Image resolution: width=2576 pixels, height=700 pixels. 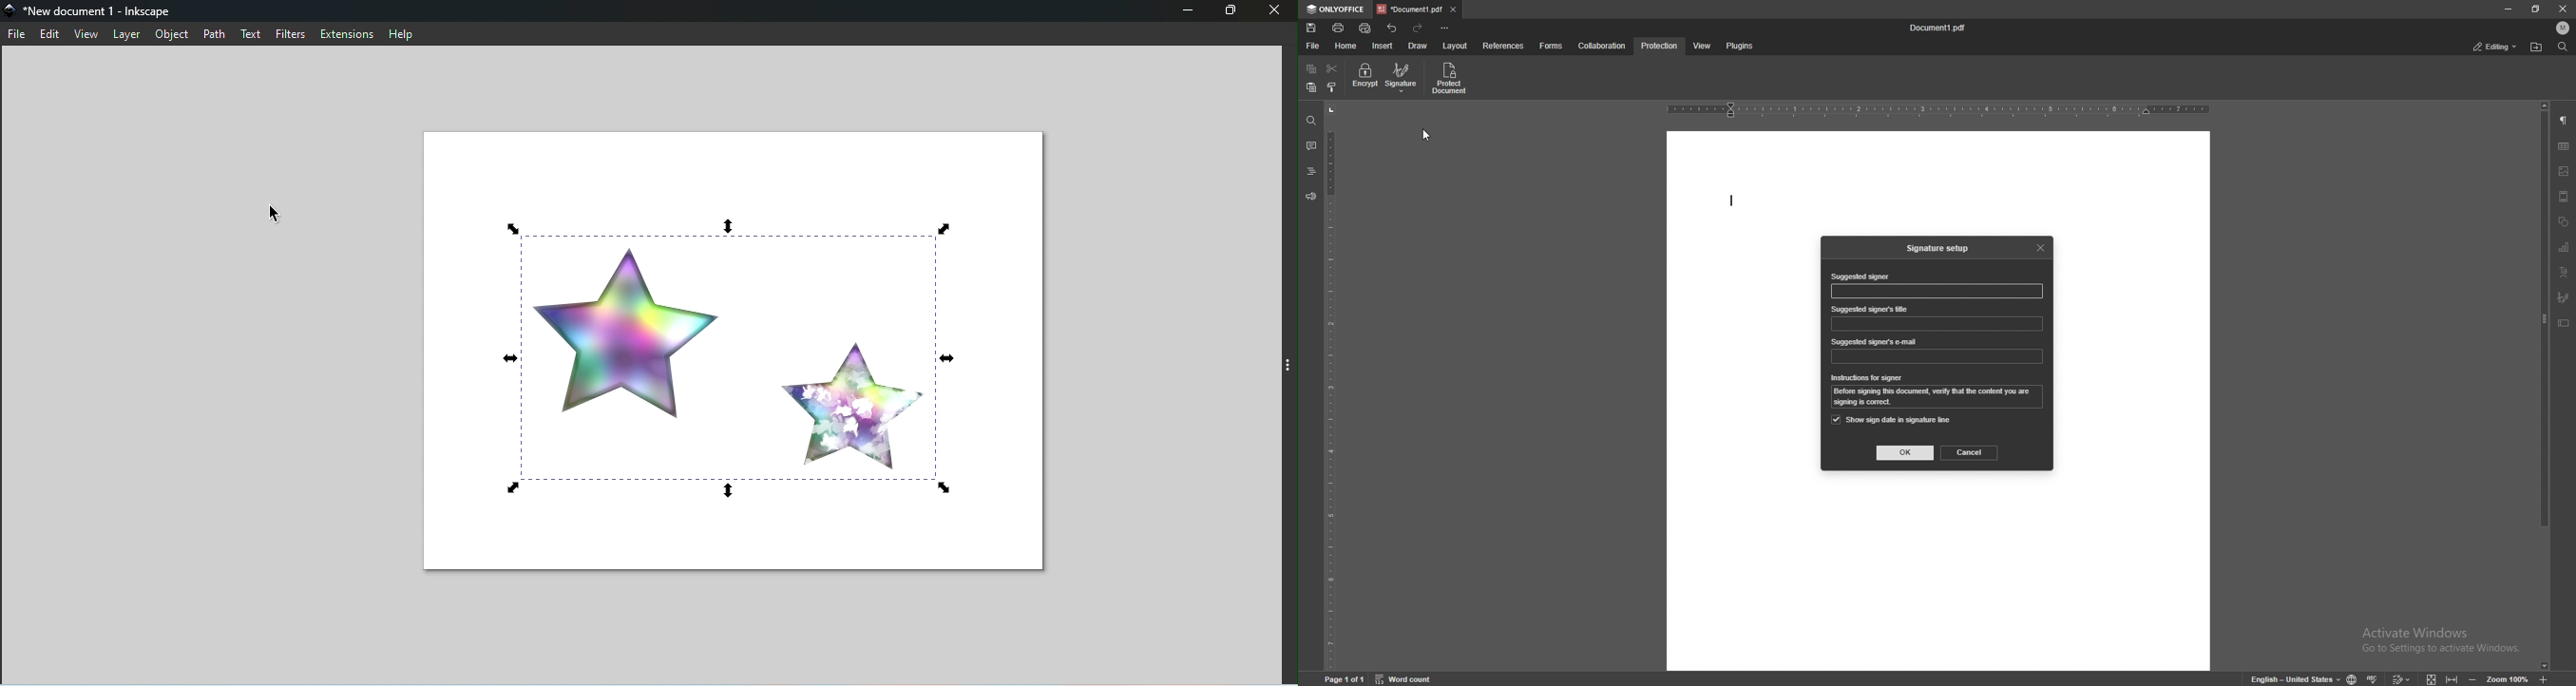 What do you see at coordinates (1384, 46) in the screenshot?
I see `insert` at bounding box center [1384, 46].